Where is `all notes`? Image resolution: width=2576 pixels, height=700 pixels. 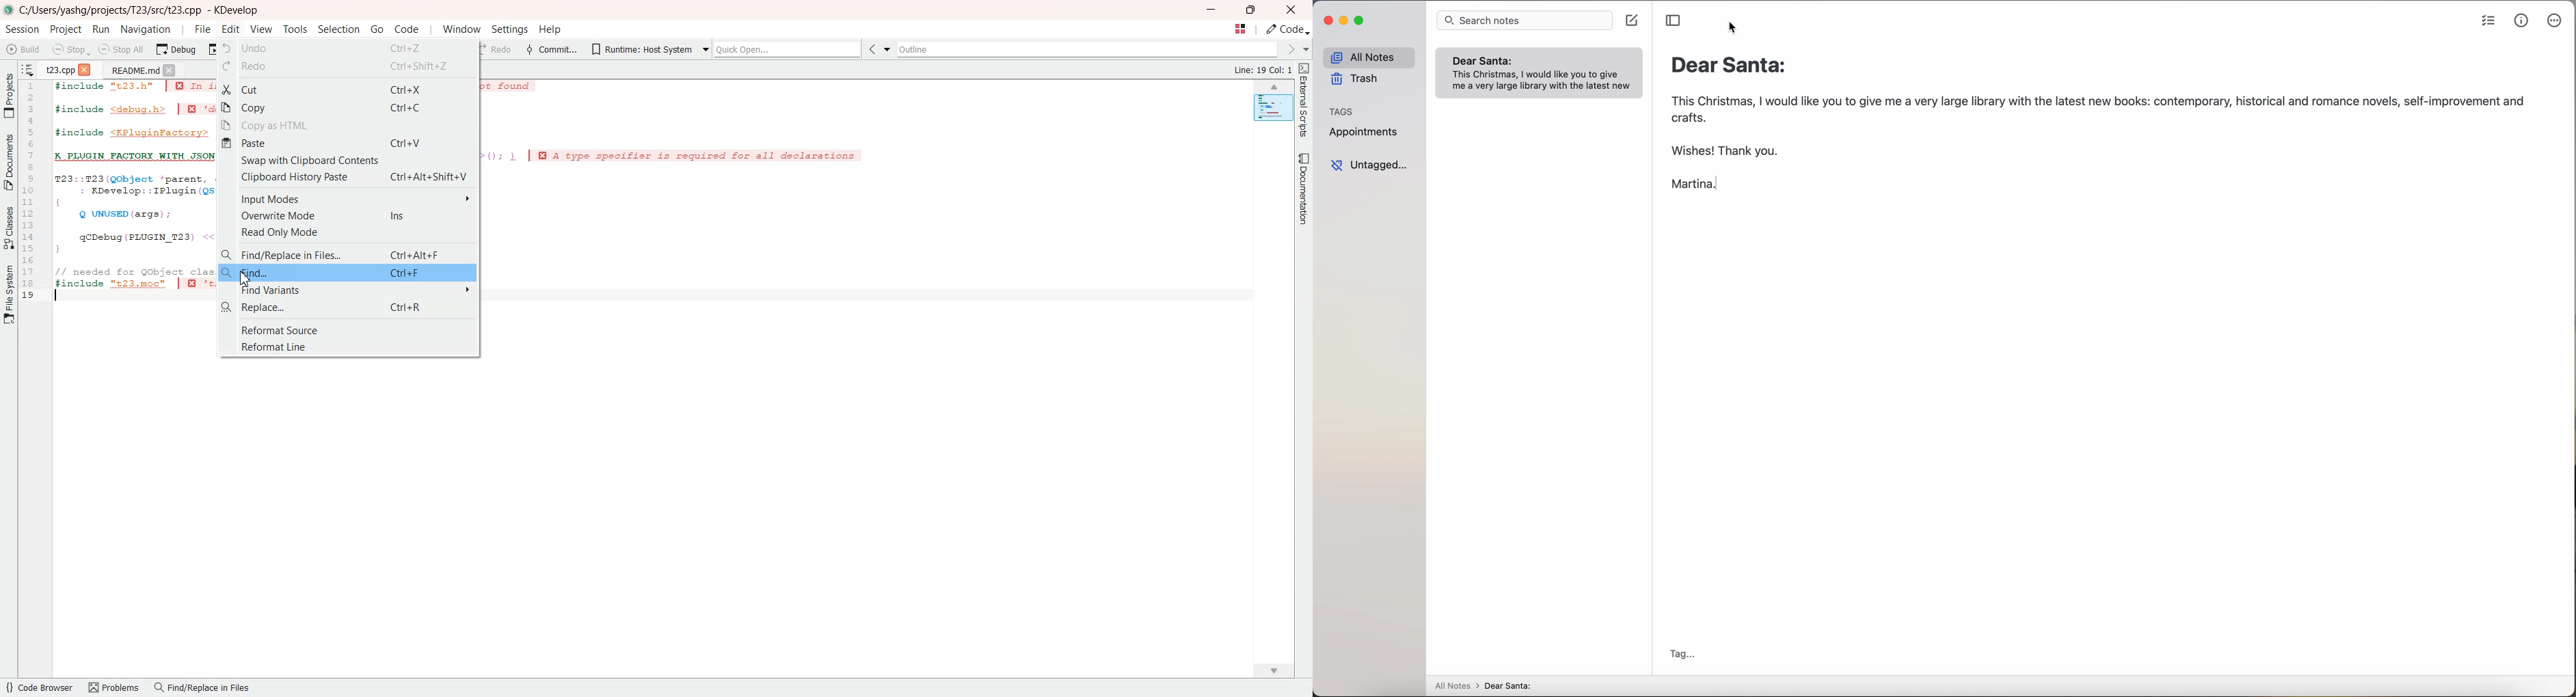
all notes is located at coordinates (1455, 685).